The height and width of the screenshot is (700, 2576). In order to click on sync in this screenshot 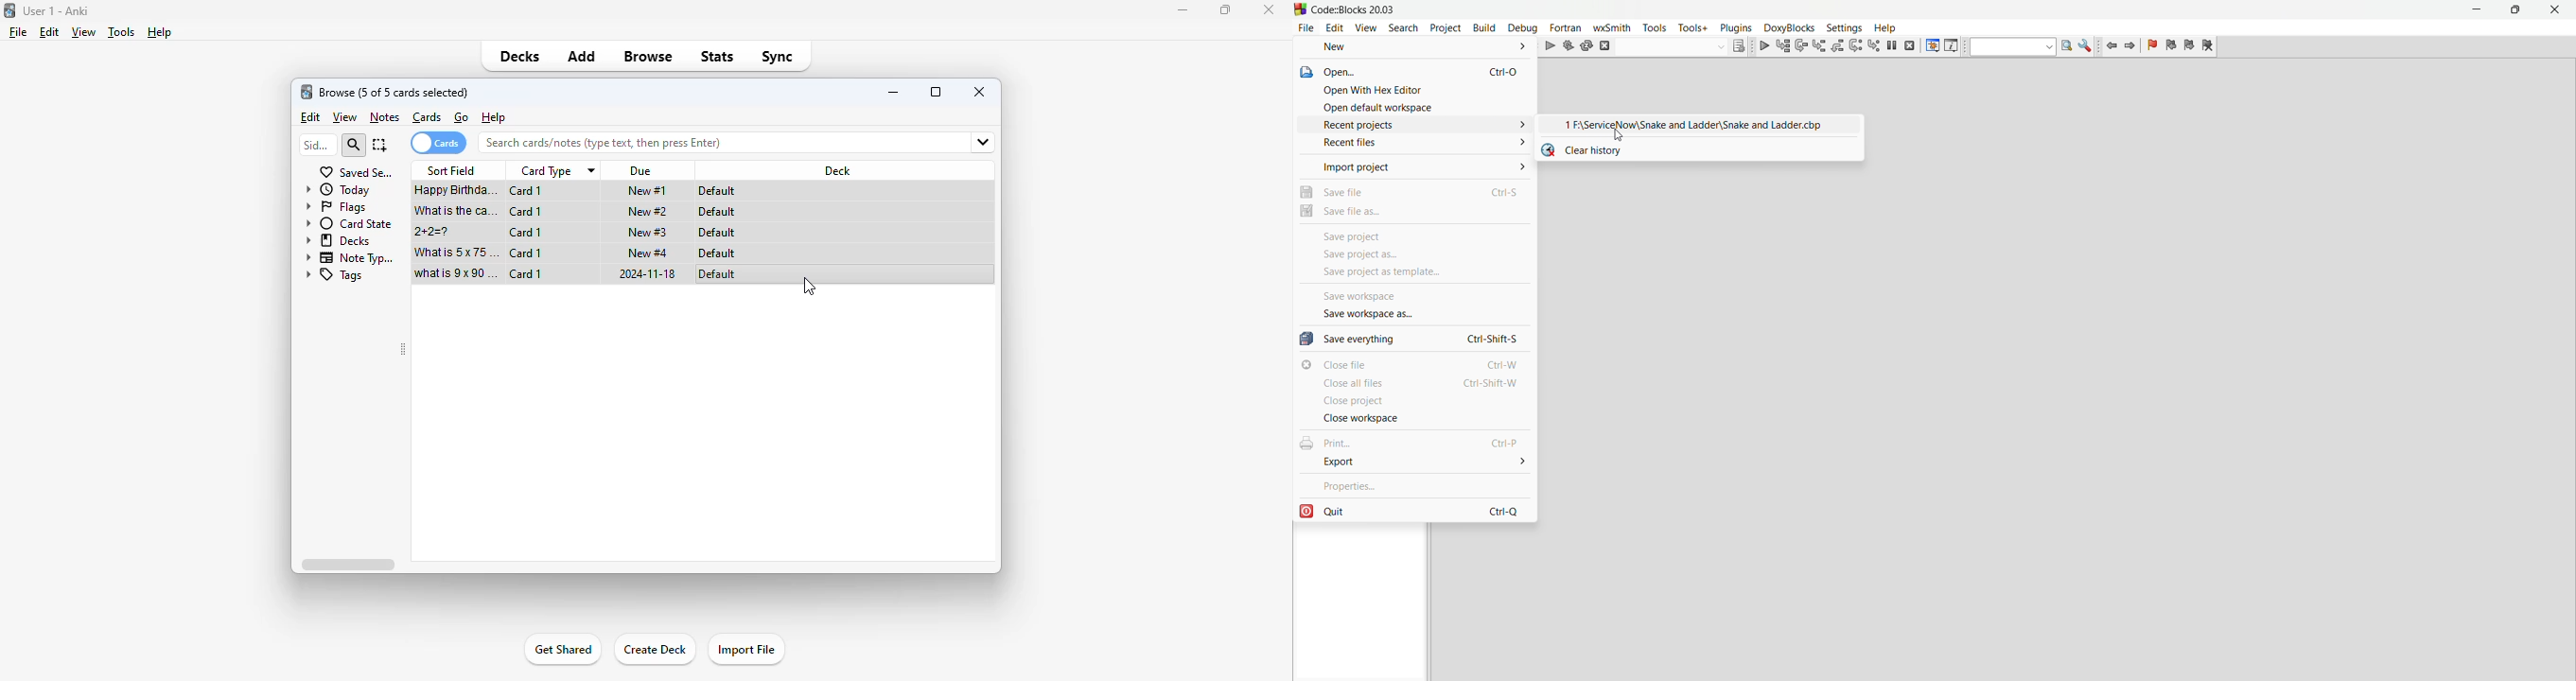, I will do `click(779, 57)`.